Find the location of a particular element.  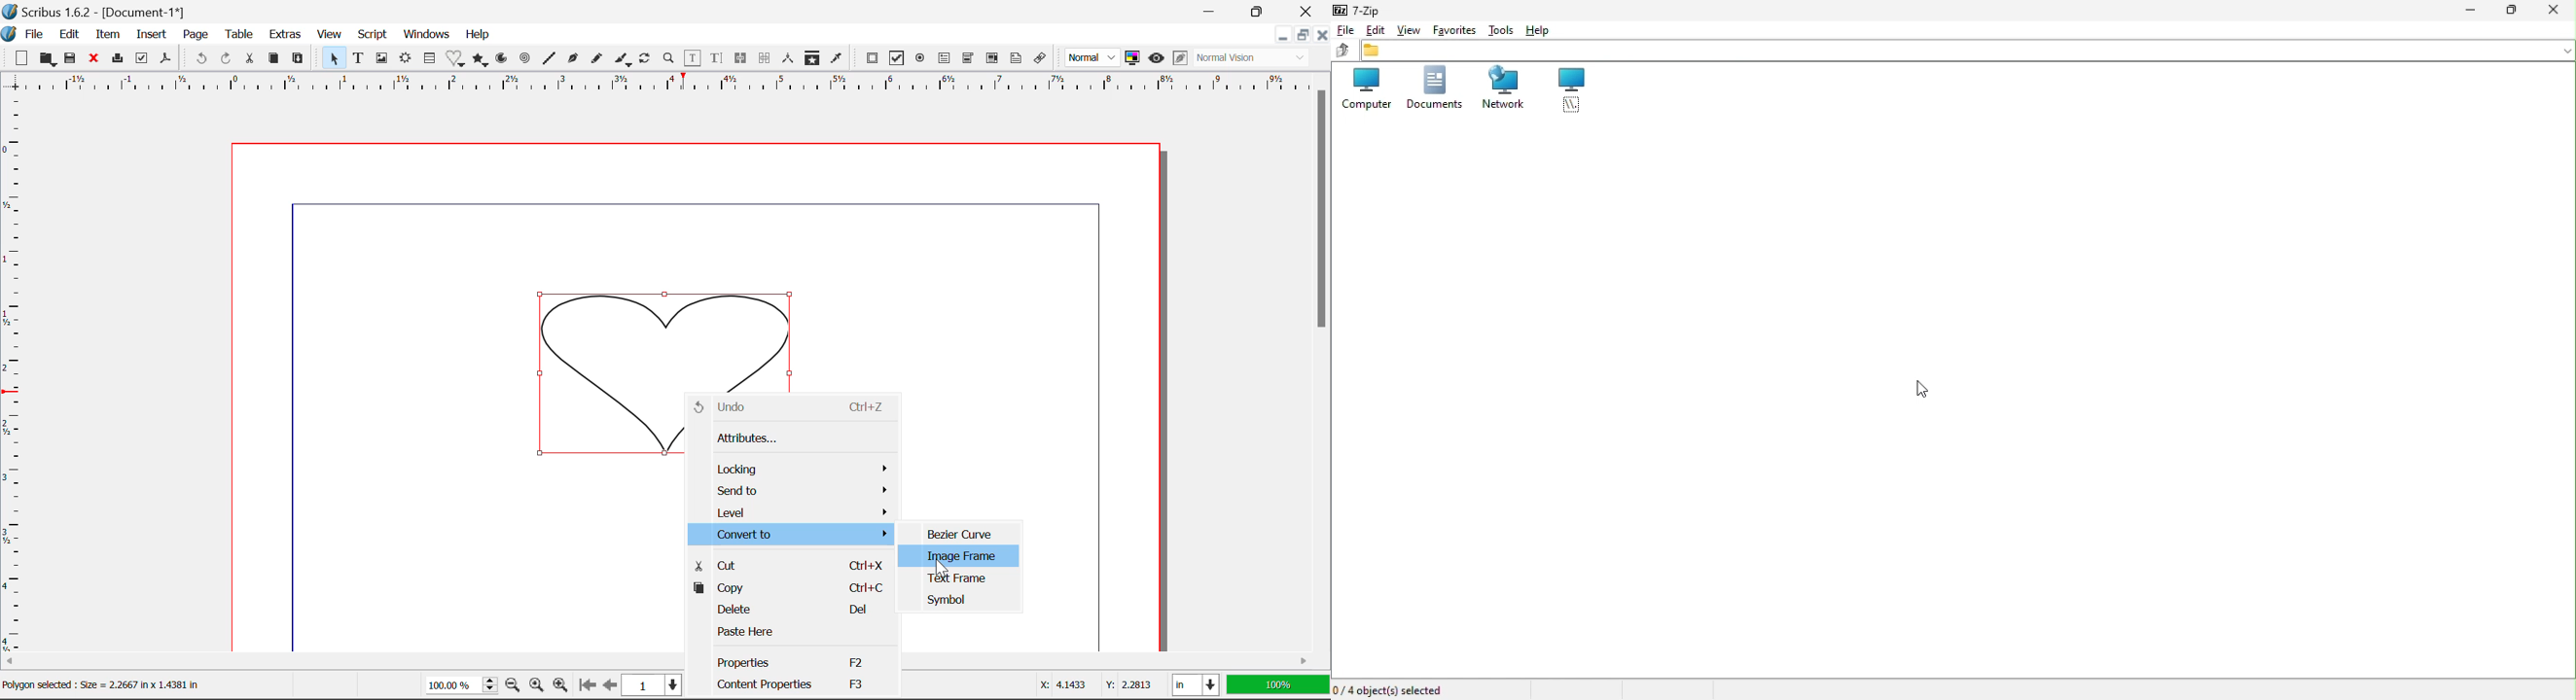

Page is located at coordinates (197, 35).